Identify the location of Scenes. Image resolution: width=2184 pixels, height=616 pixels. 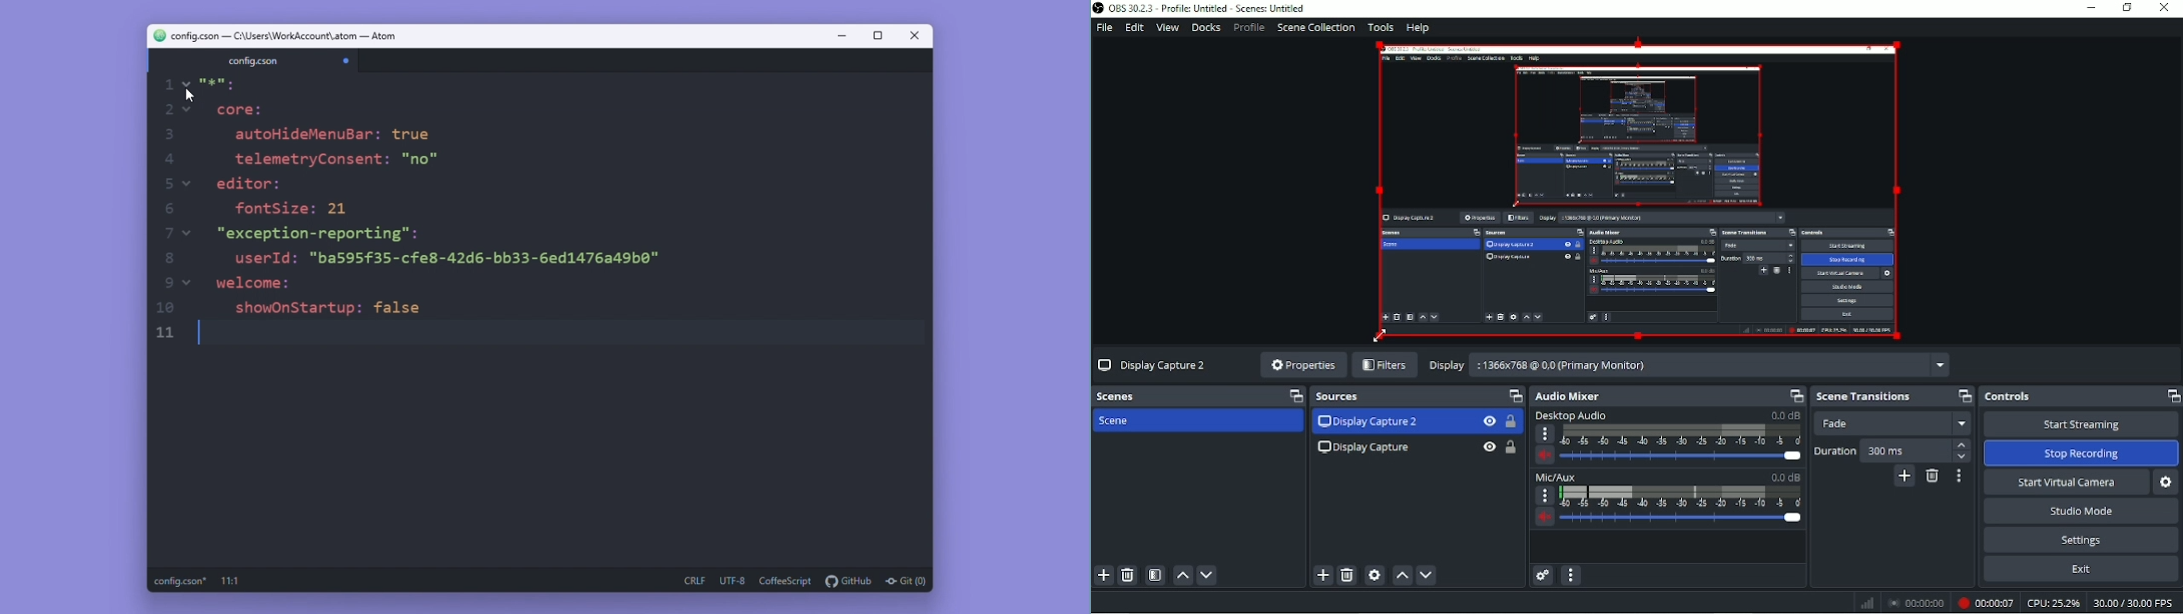
(1120, 397).